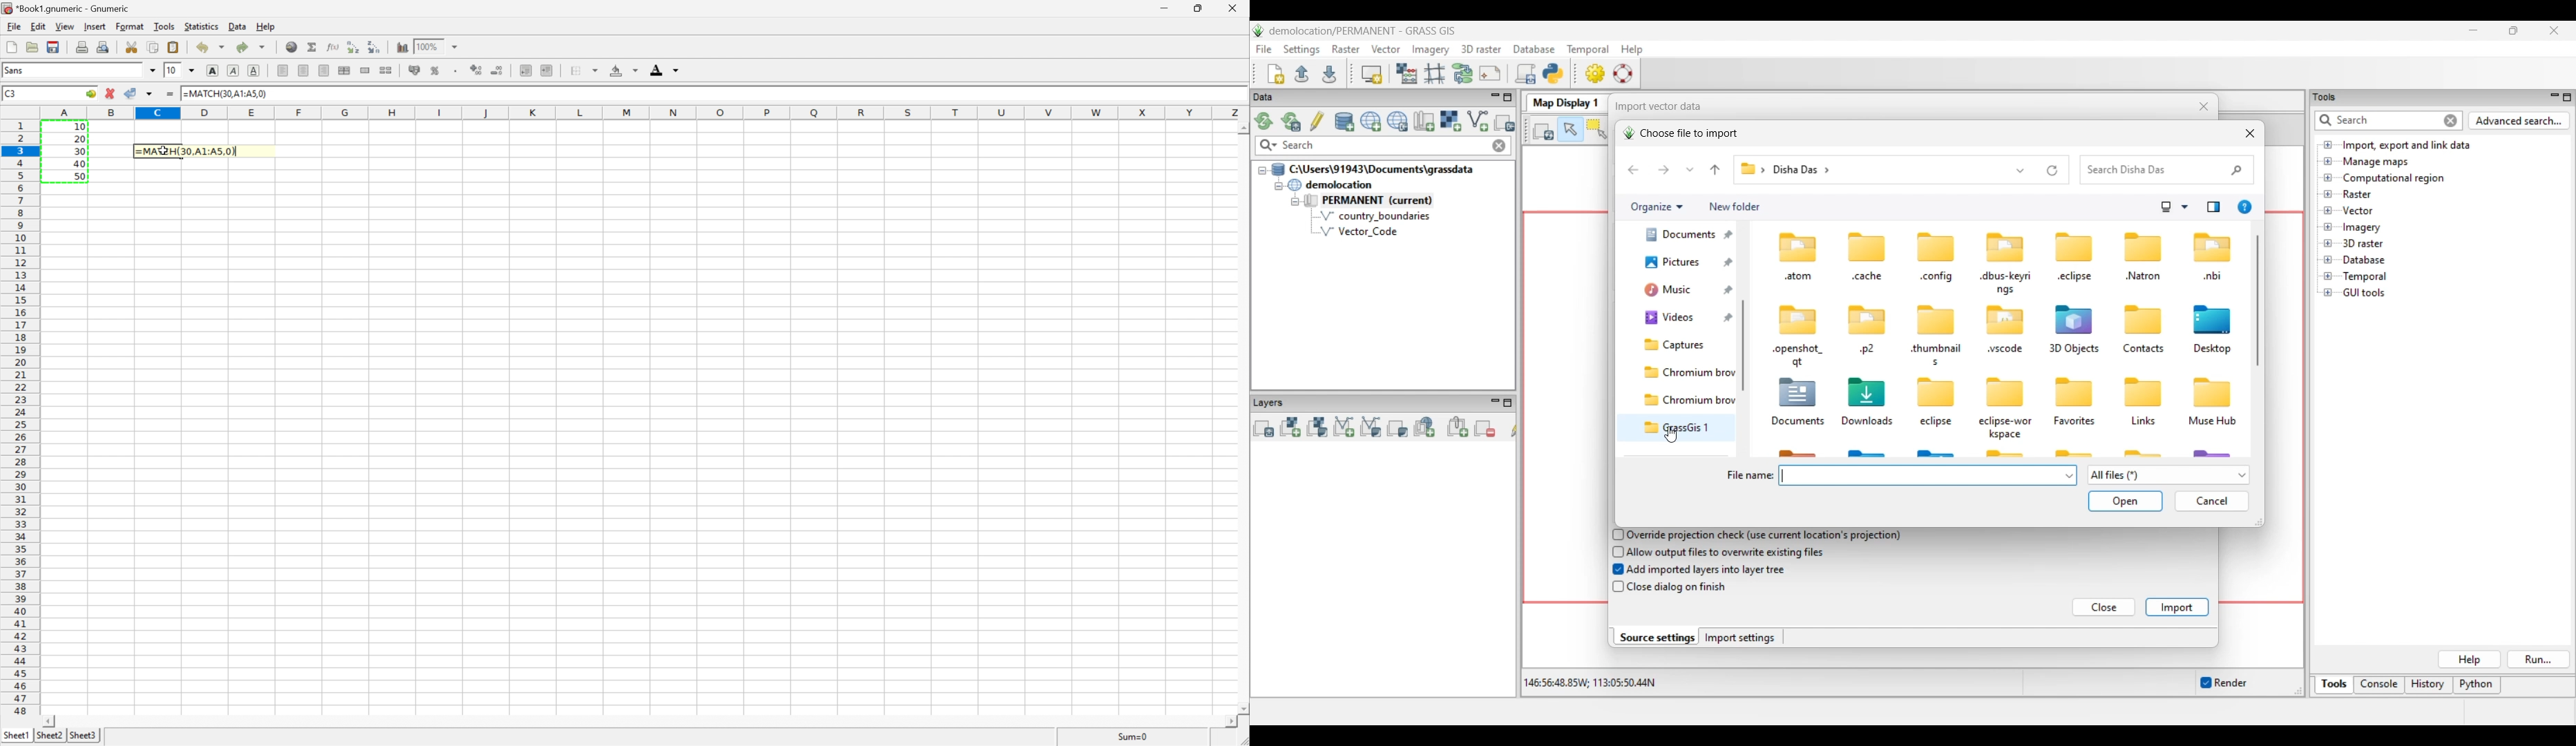 The image size is (2576, 756). I want to click on Imagery menu, so click(1431, 50).